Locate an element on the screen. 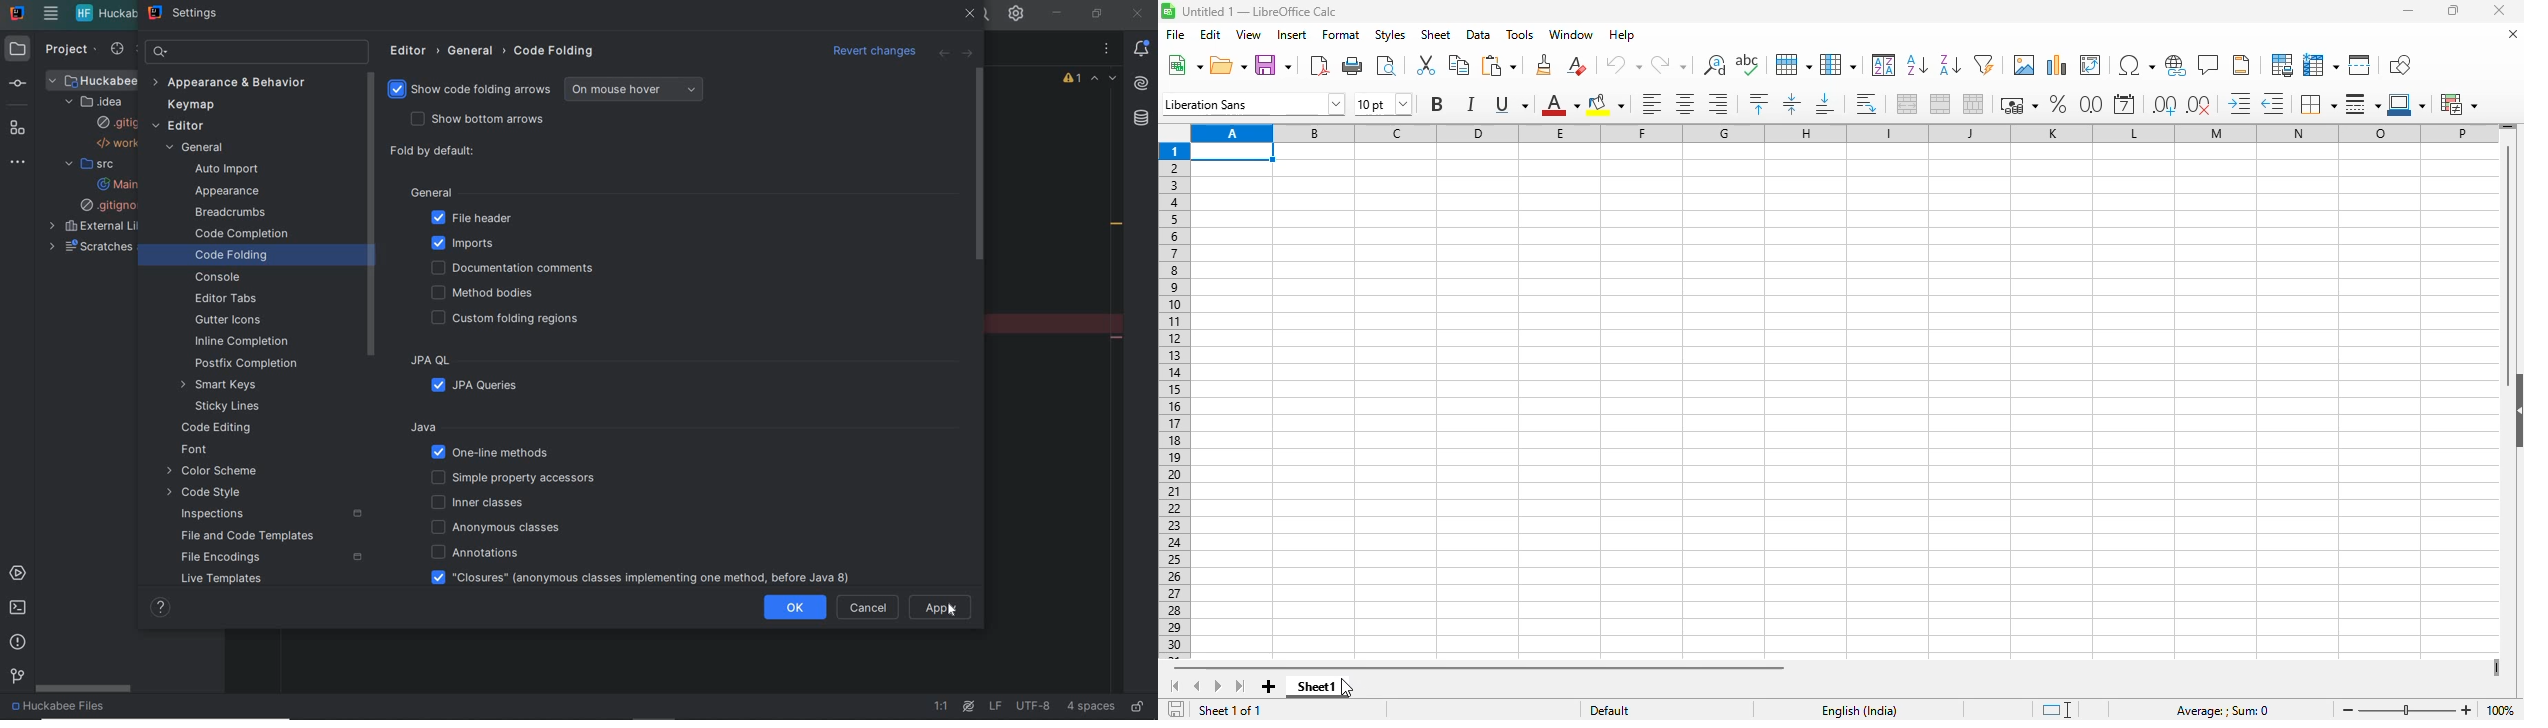 The width and height of the screenshot is (2548, 728). warnings is located at coordinates (1072, 80).